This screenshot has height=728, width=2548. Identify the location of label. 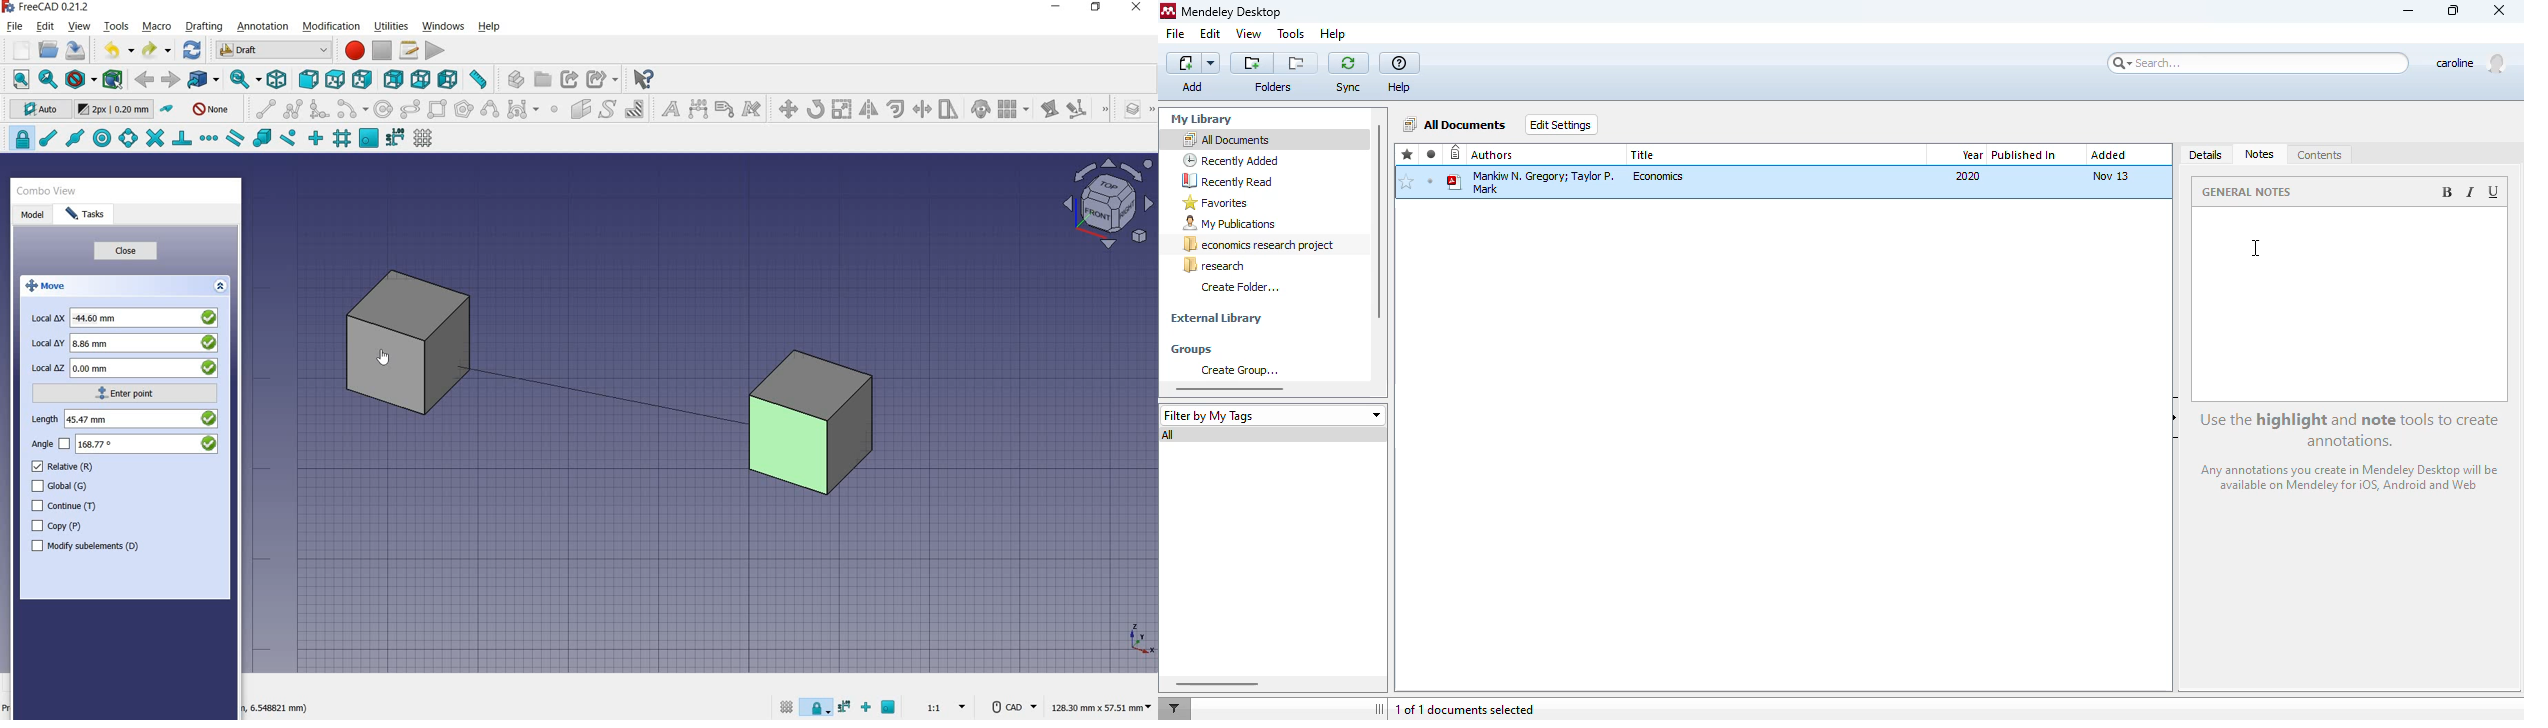
(725, 109).